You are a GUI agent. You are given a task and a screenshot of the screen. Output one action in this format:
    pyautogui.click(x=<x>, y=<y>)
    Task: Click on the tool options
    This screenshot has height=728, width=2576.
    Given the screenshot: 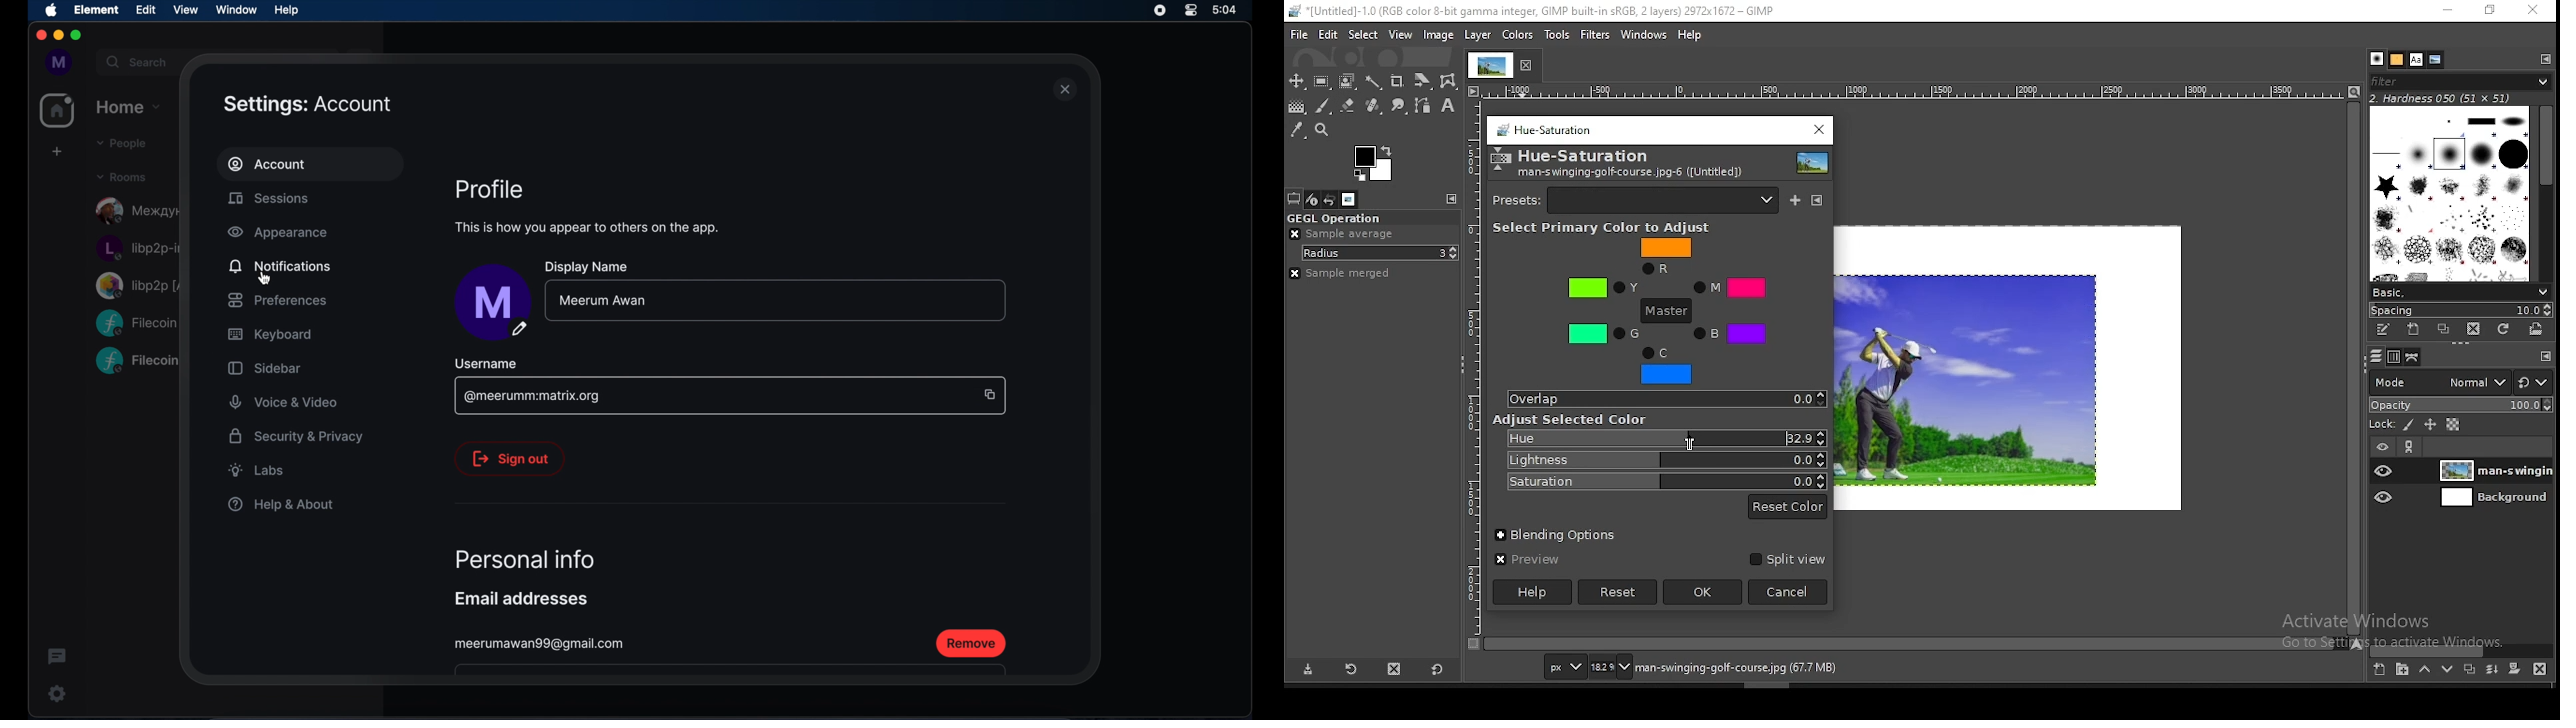 What is the action you would take?
    pyautogui.click(x=1295, y=198)
    